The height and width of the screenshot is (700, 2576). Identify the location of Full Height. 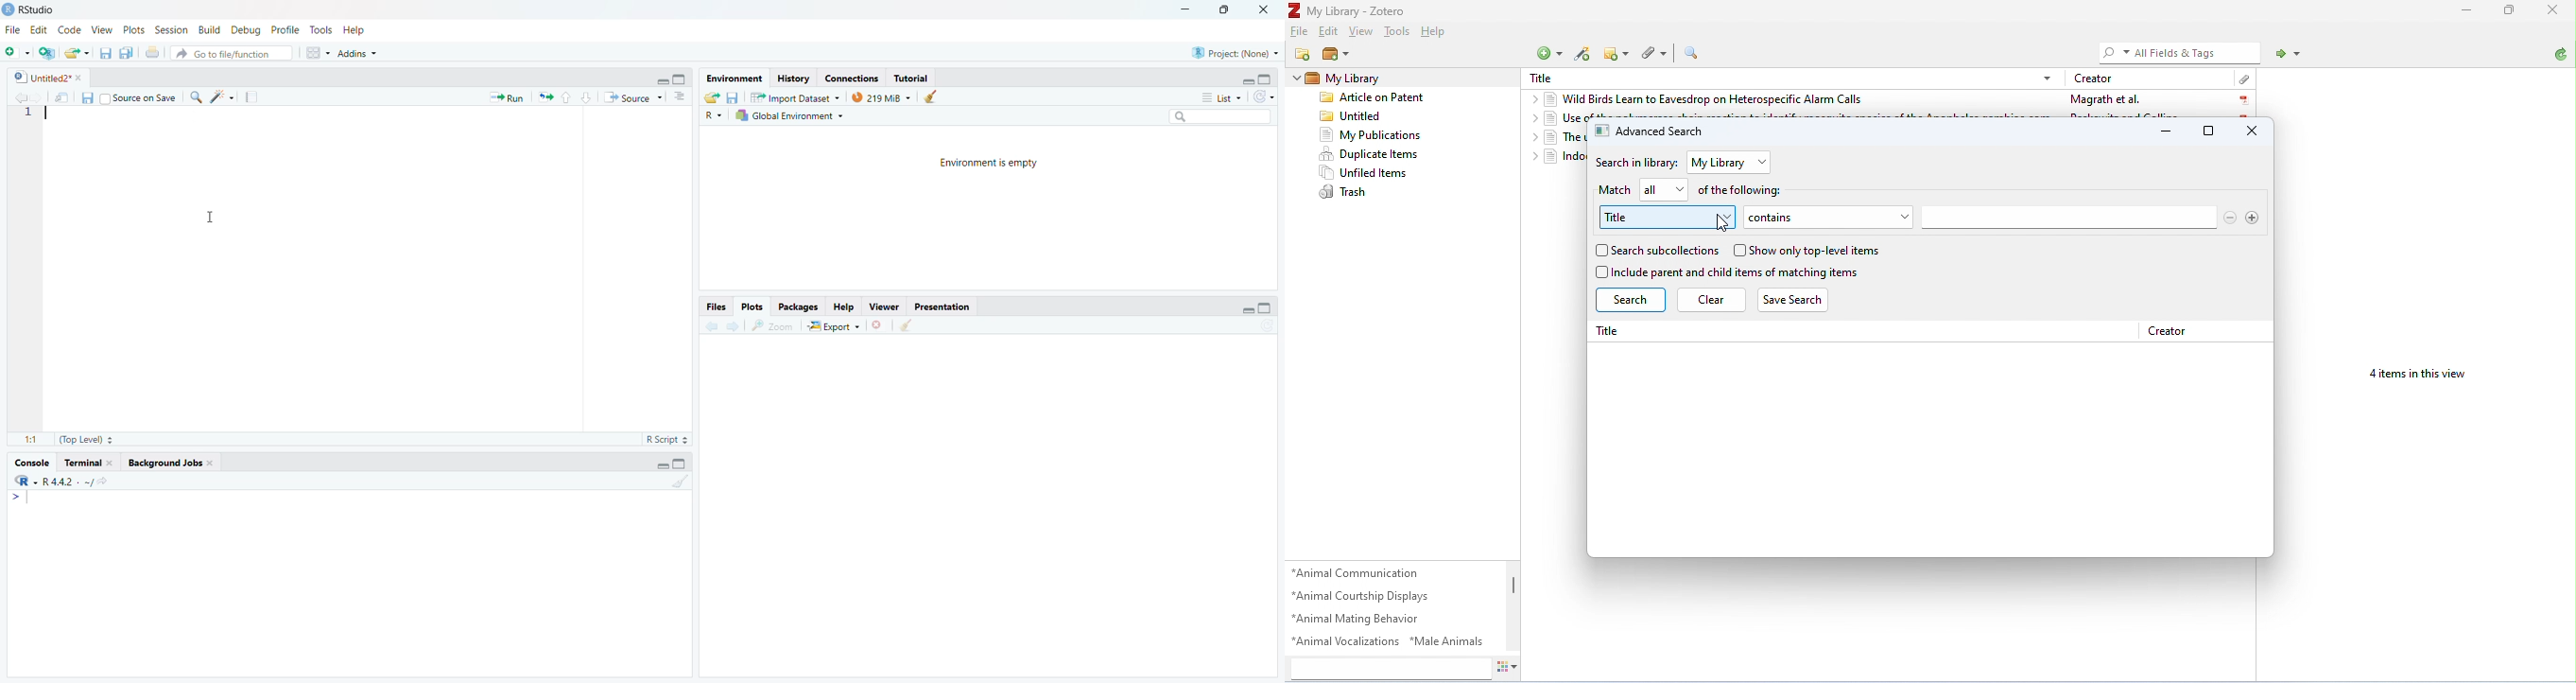
(680, 463).